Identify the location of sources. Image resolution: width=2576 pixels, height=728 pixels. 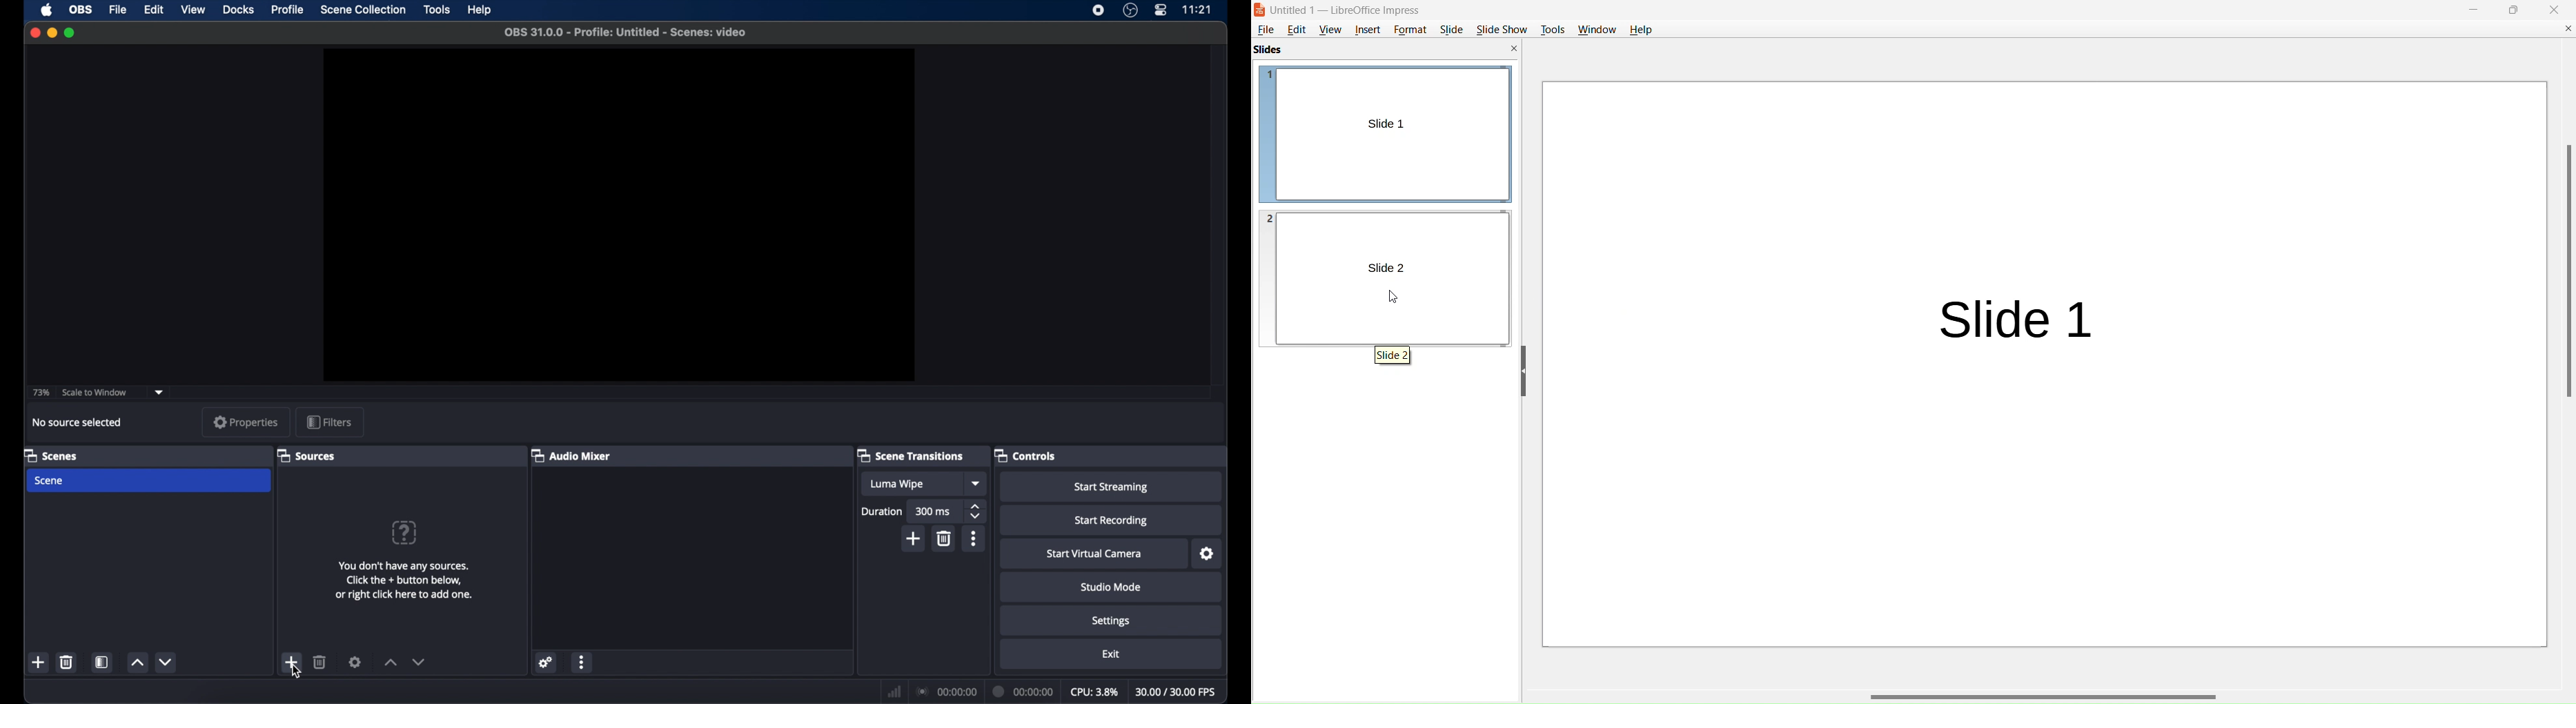
(306, 456).